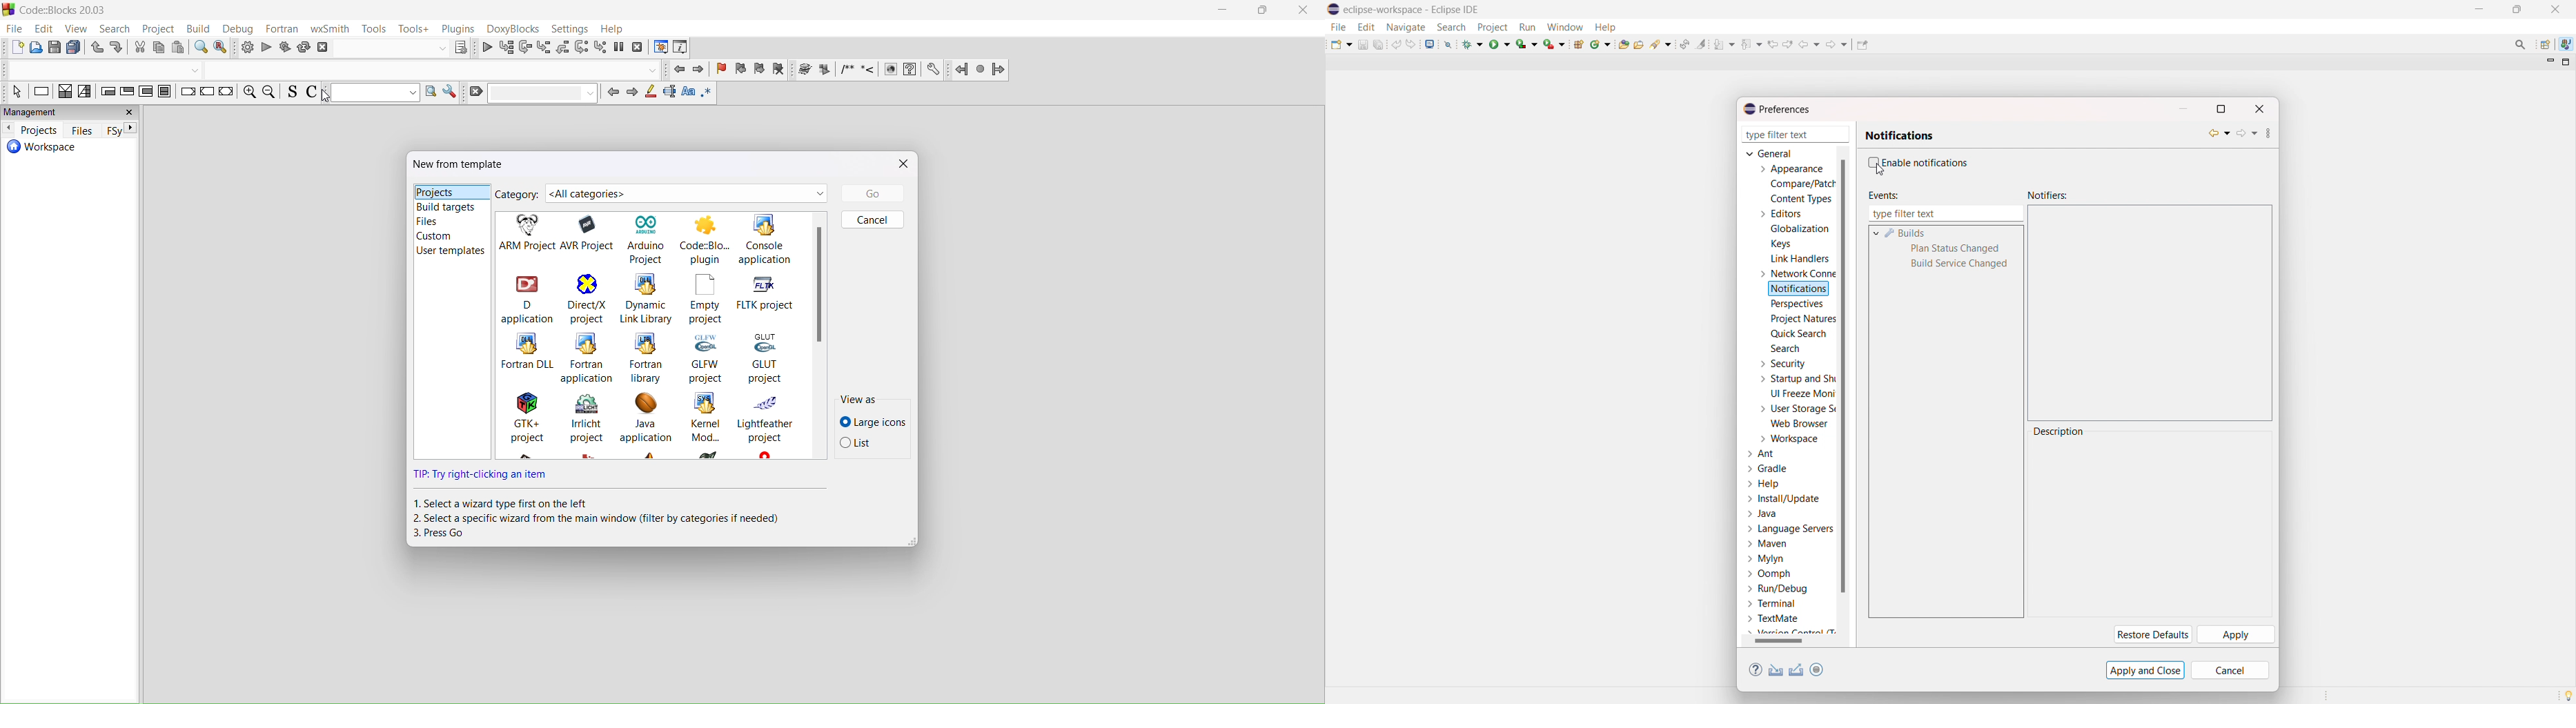 The height and width of the screenshot is (728, 2576). What do you see at coordinates (647, 357) in the screenshot?
I see `fortran library` at bounding box center [647, 357].